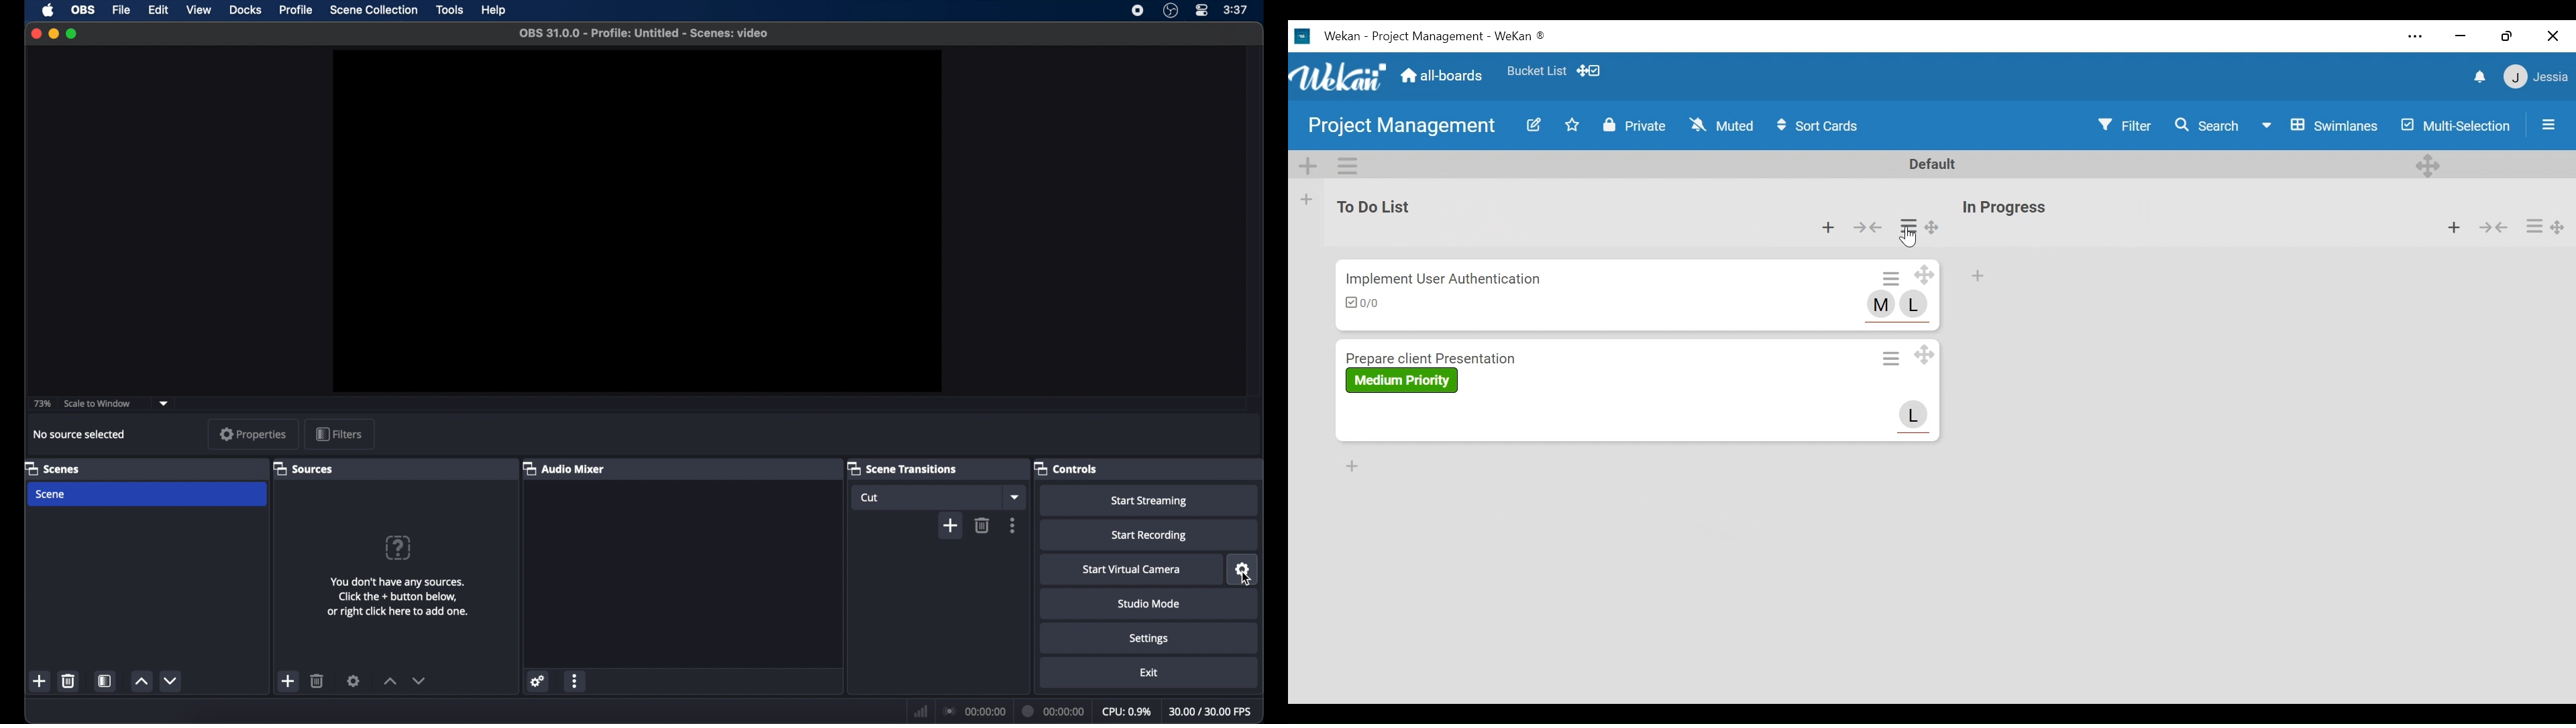 The image size is (2576, 728). I want to click on profile, so click(298, 9).